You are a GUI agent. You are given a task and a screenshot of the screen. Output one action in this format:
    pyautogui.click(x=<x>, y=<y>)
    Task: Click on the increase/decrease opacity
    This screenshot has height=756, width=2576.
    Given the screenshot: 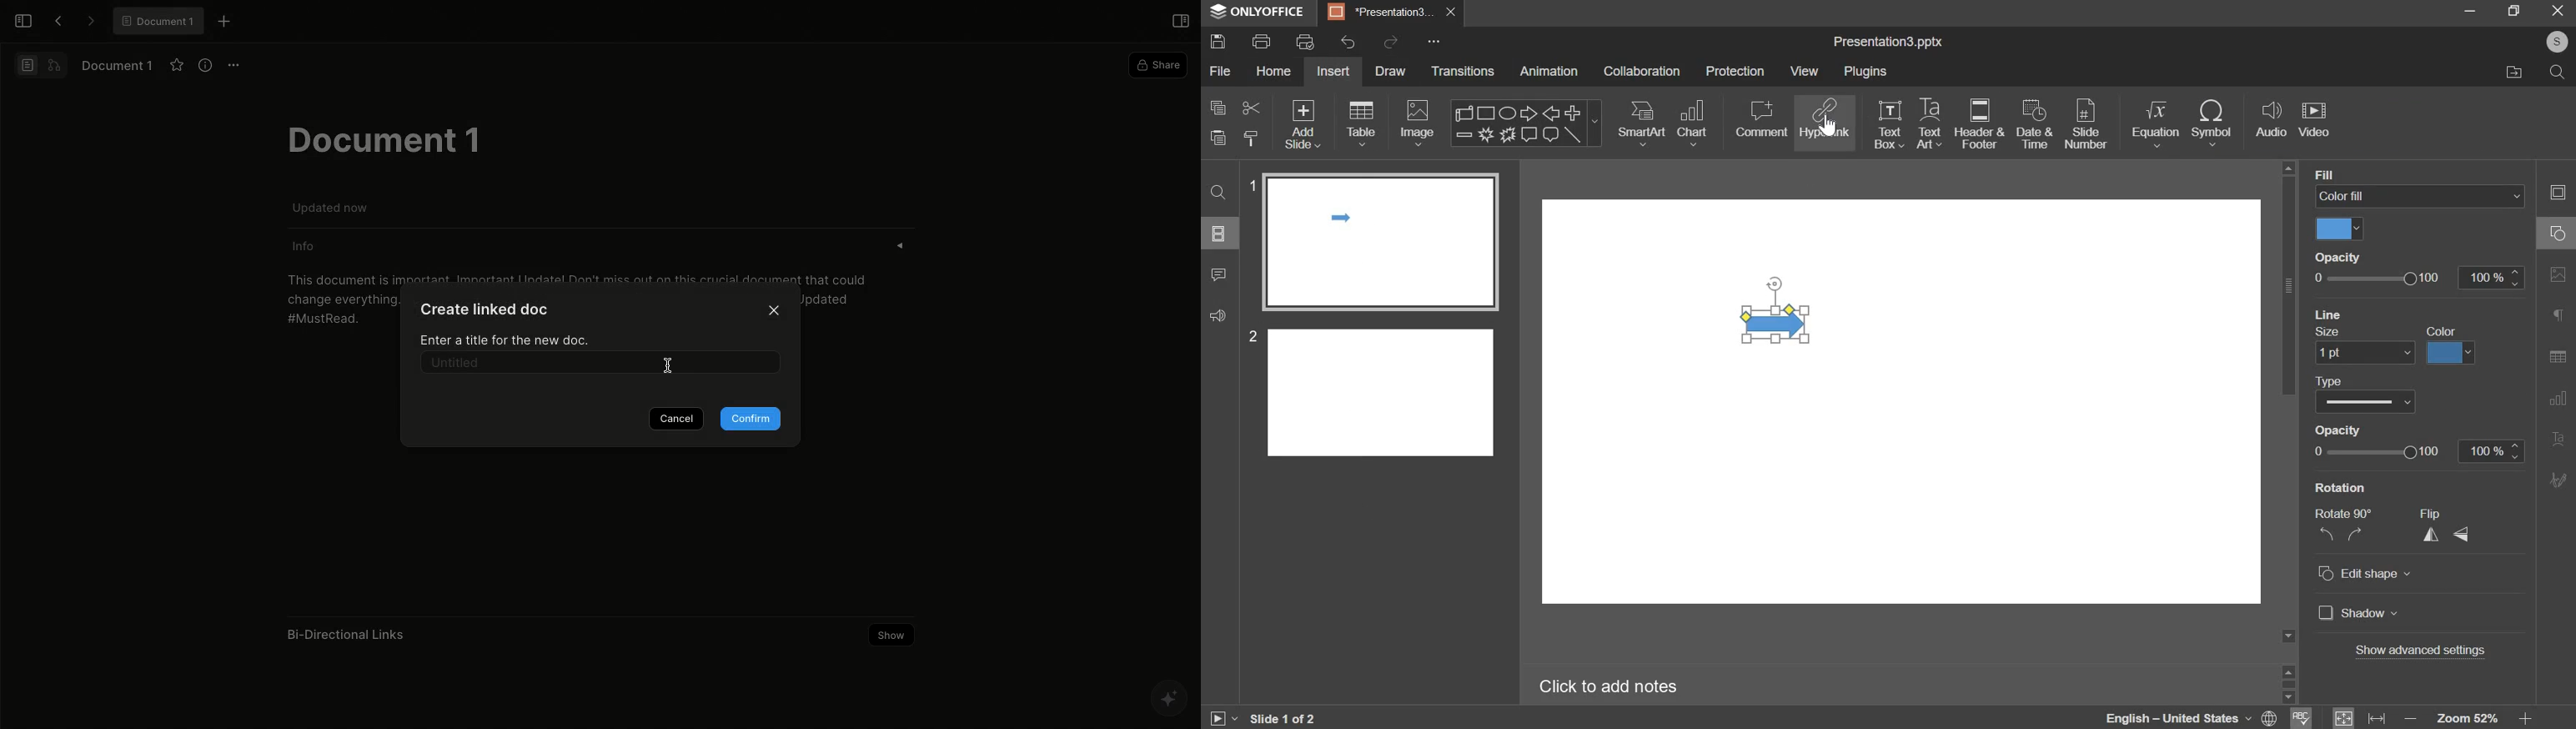 What is the action you would take?
    pyautogui.click(x=2491, y=277)
    